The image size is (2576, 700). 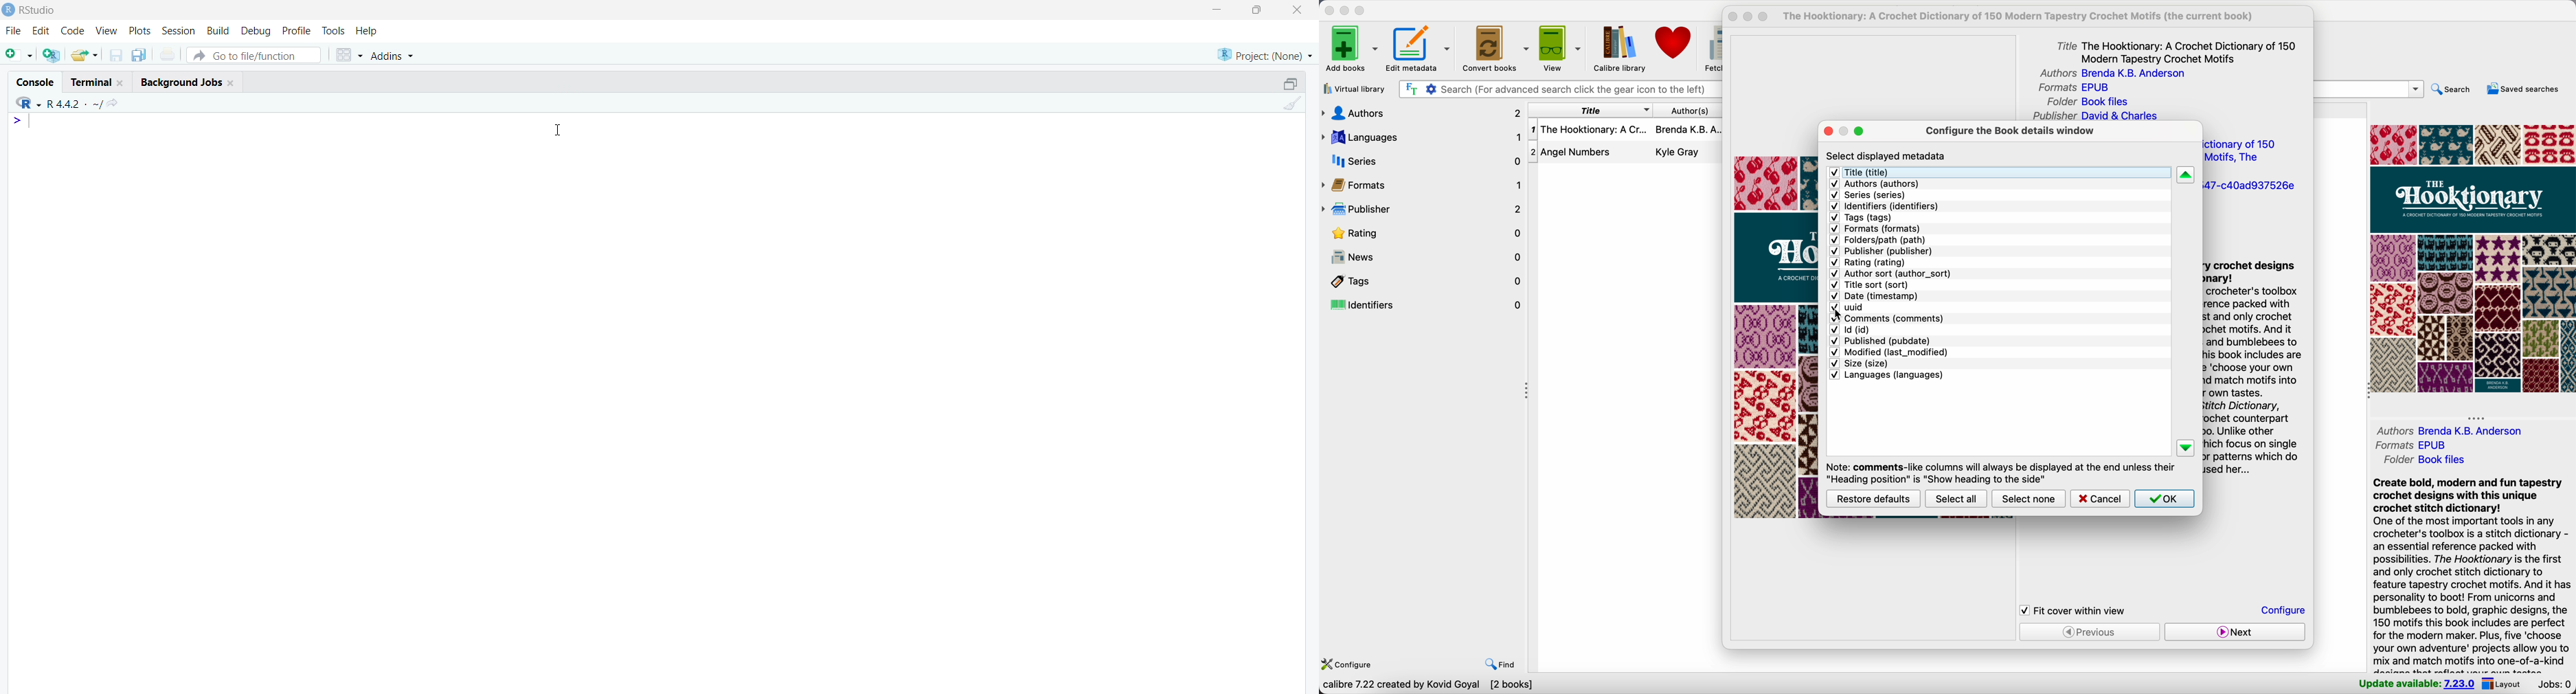 What do you see at coordinates (1427, 685) in the screenshot?
I see `data` at bounding box center [1427, 685].